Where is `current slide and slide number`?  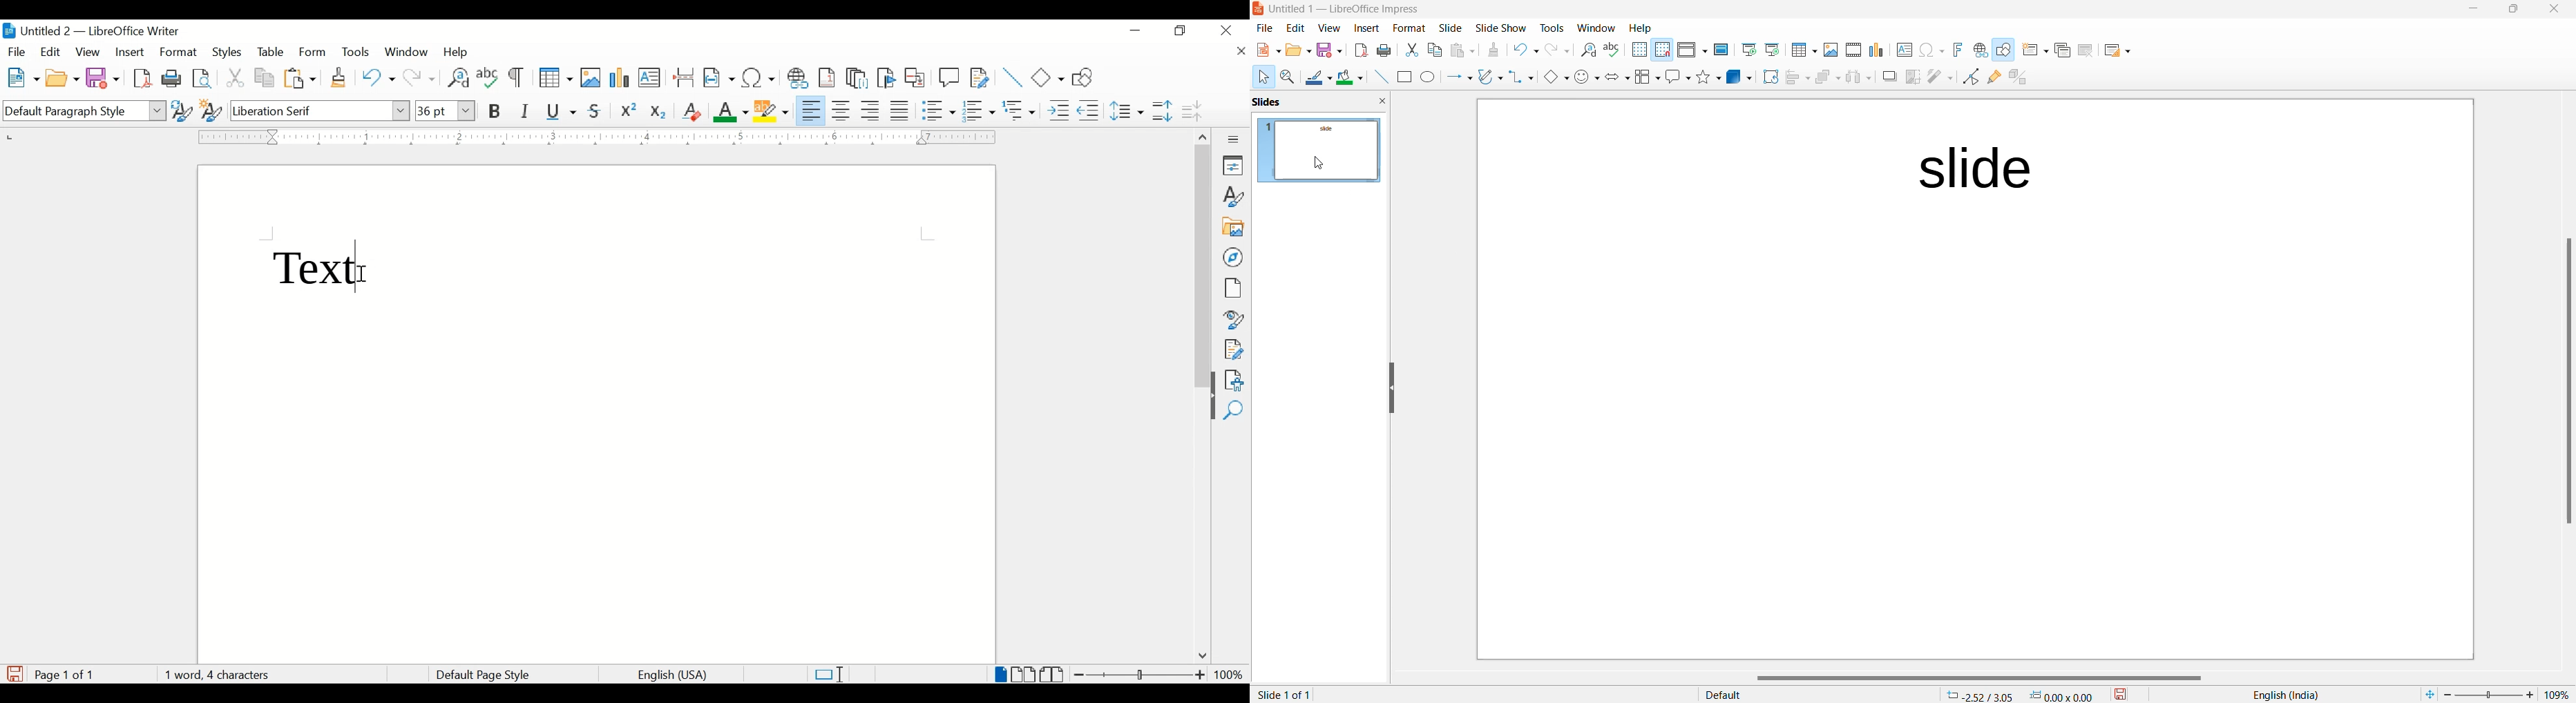 current slide and slide number is located at coordinates (1287, 695).